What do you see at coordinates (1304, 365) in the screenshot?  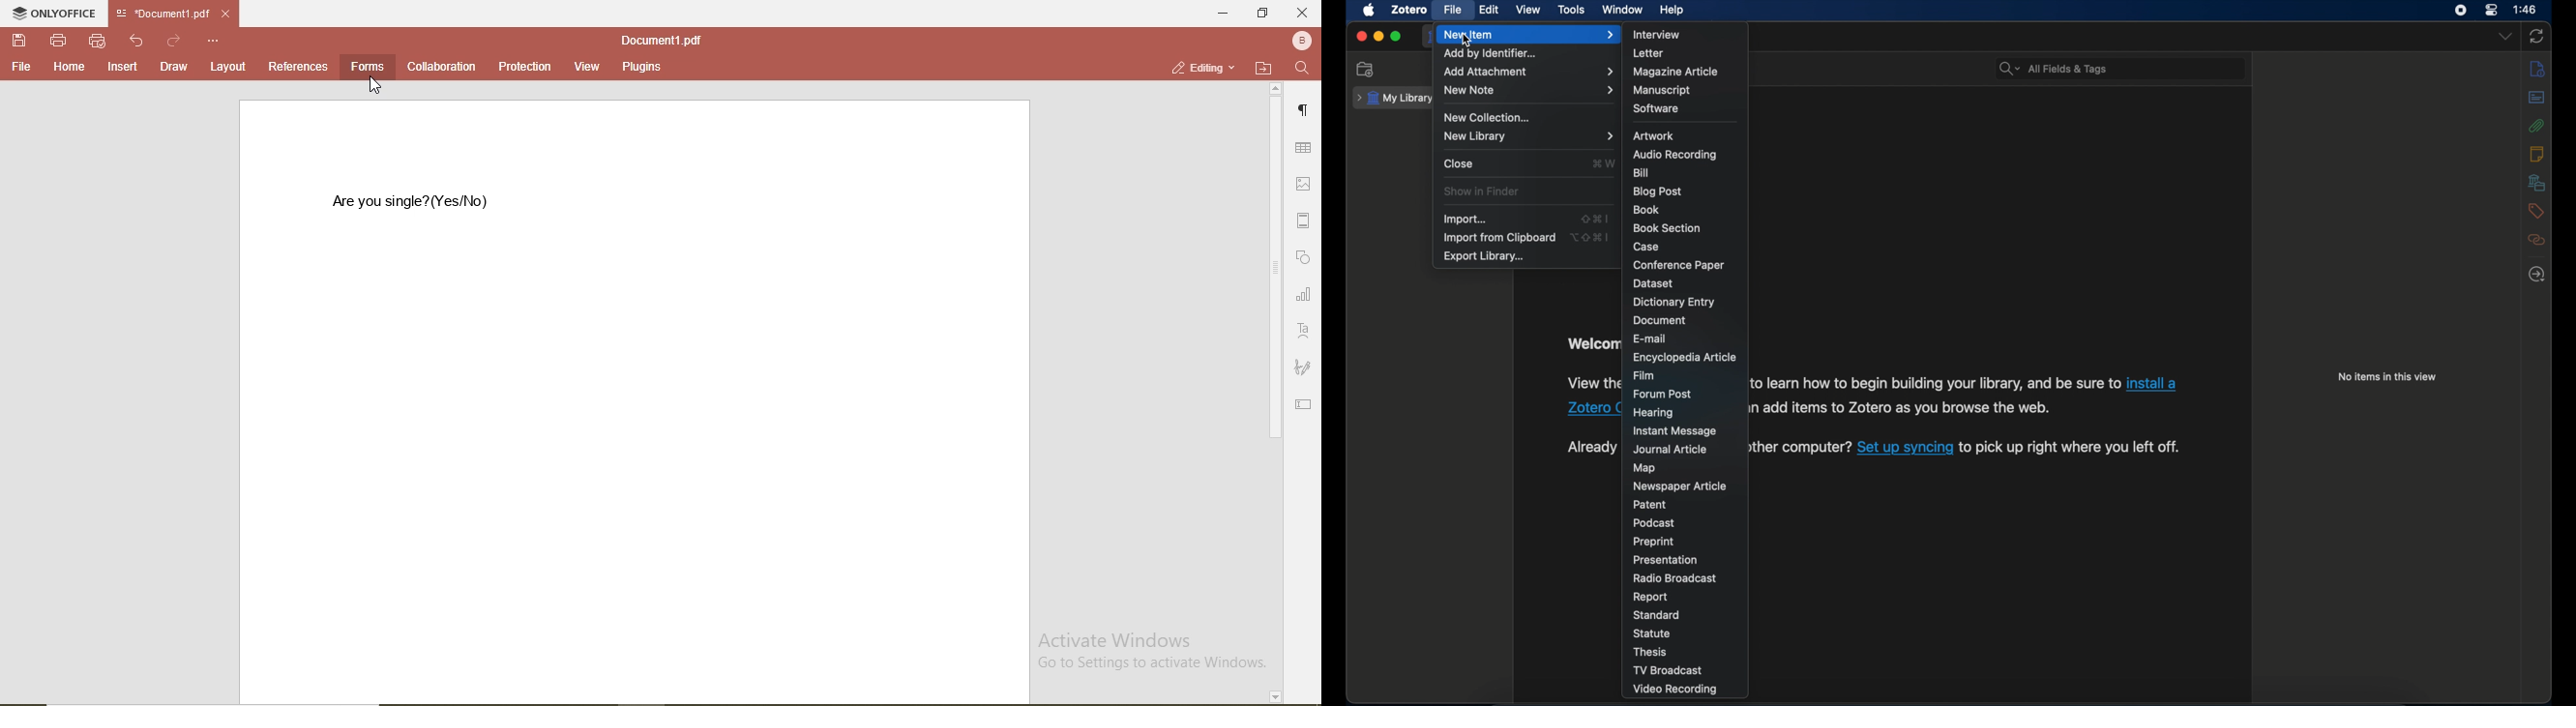 I see `signature` at bounding box center [1304, 365].